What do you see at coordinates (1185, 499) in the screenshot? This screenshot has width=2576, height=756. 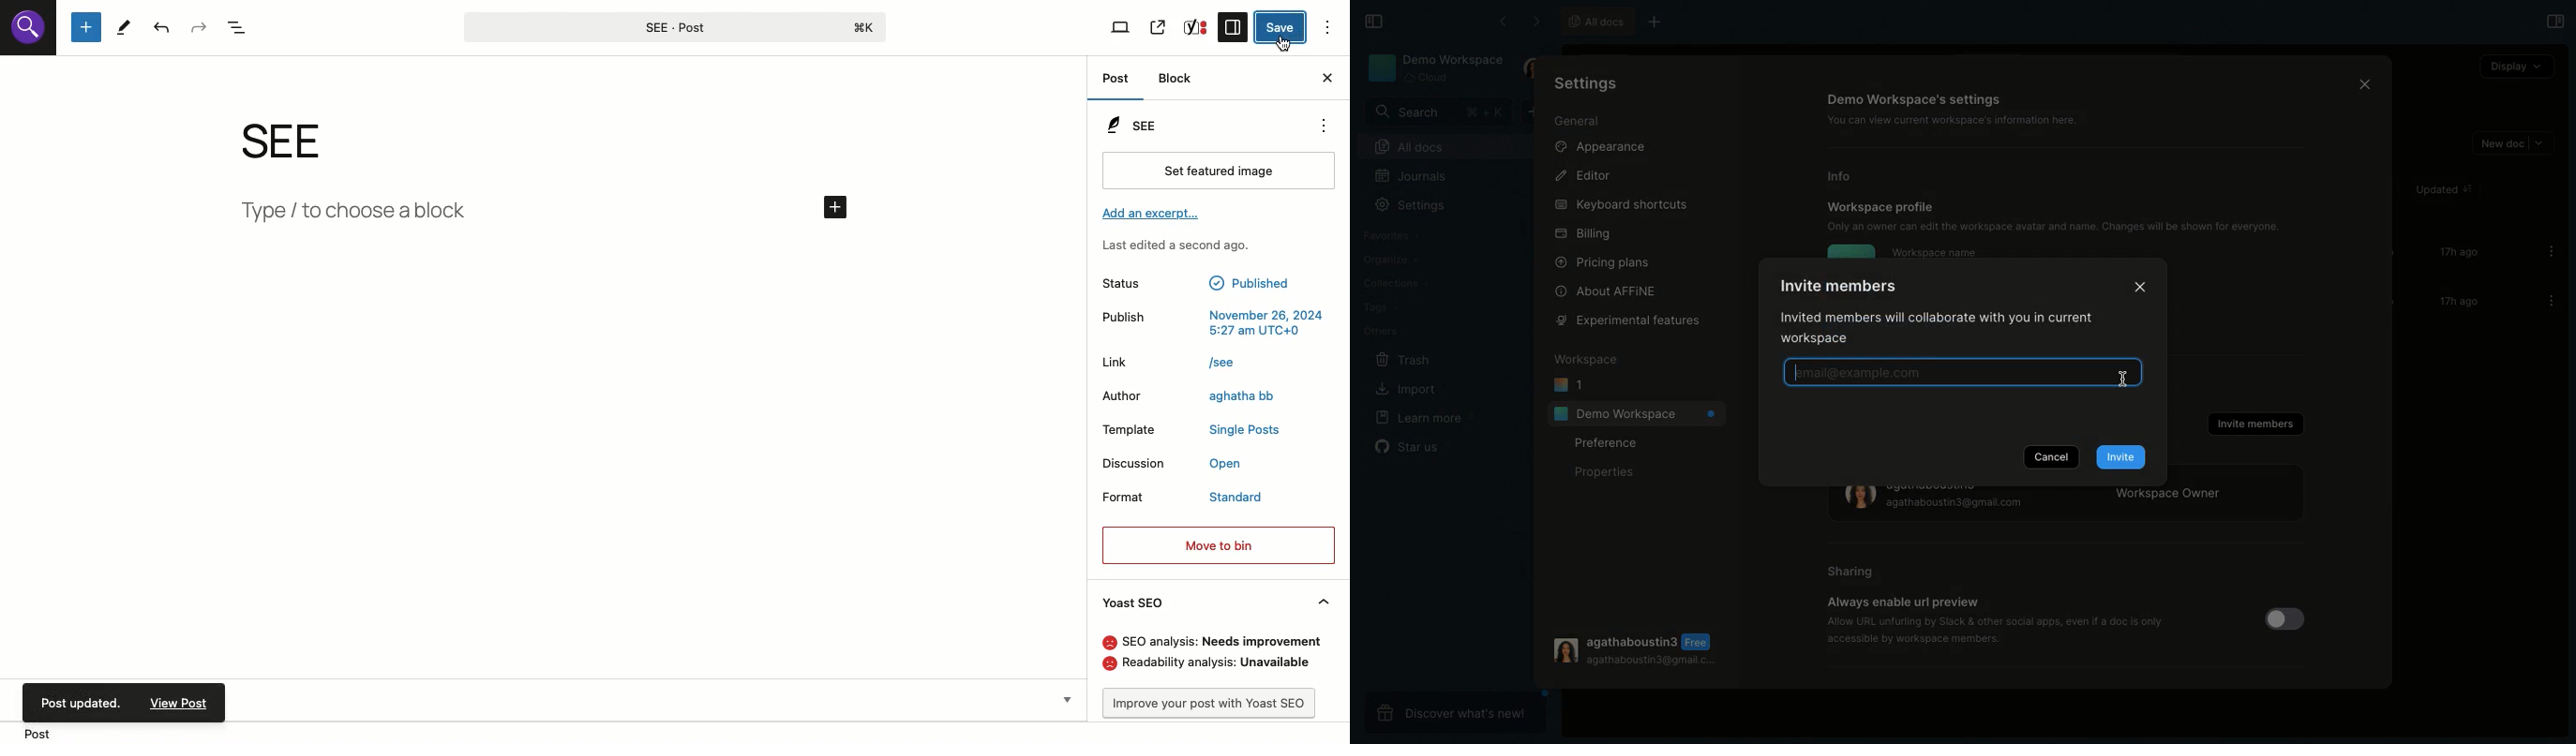 I see `Format standard` at bounding box center [1185, 499].